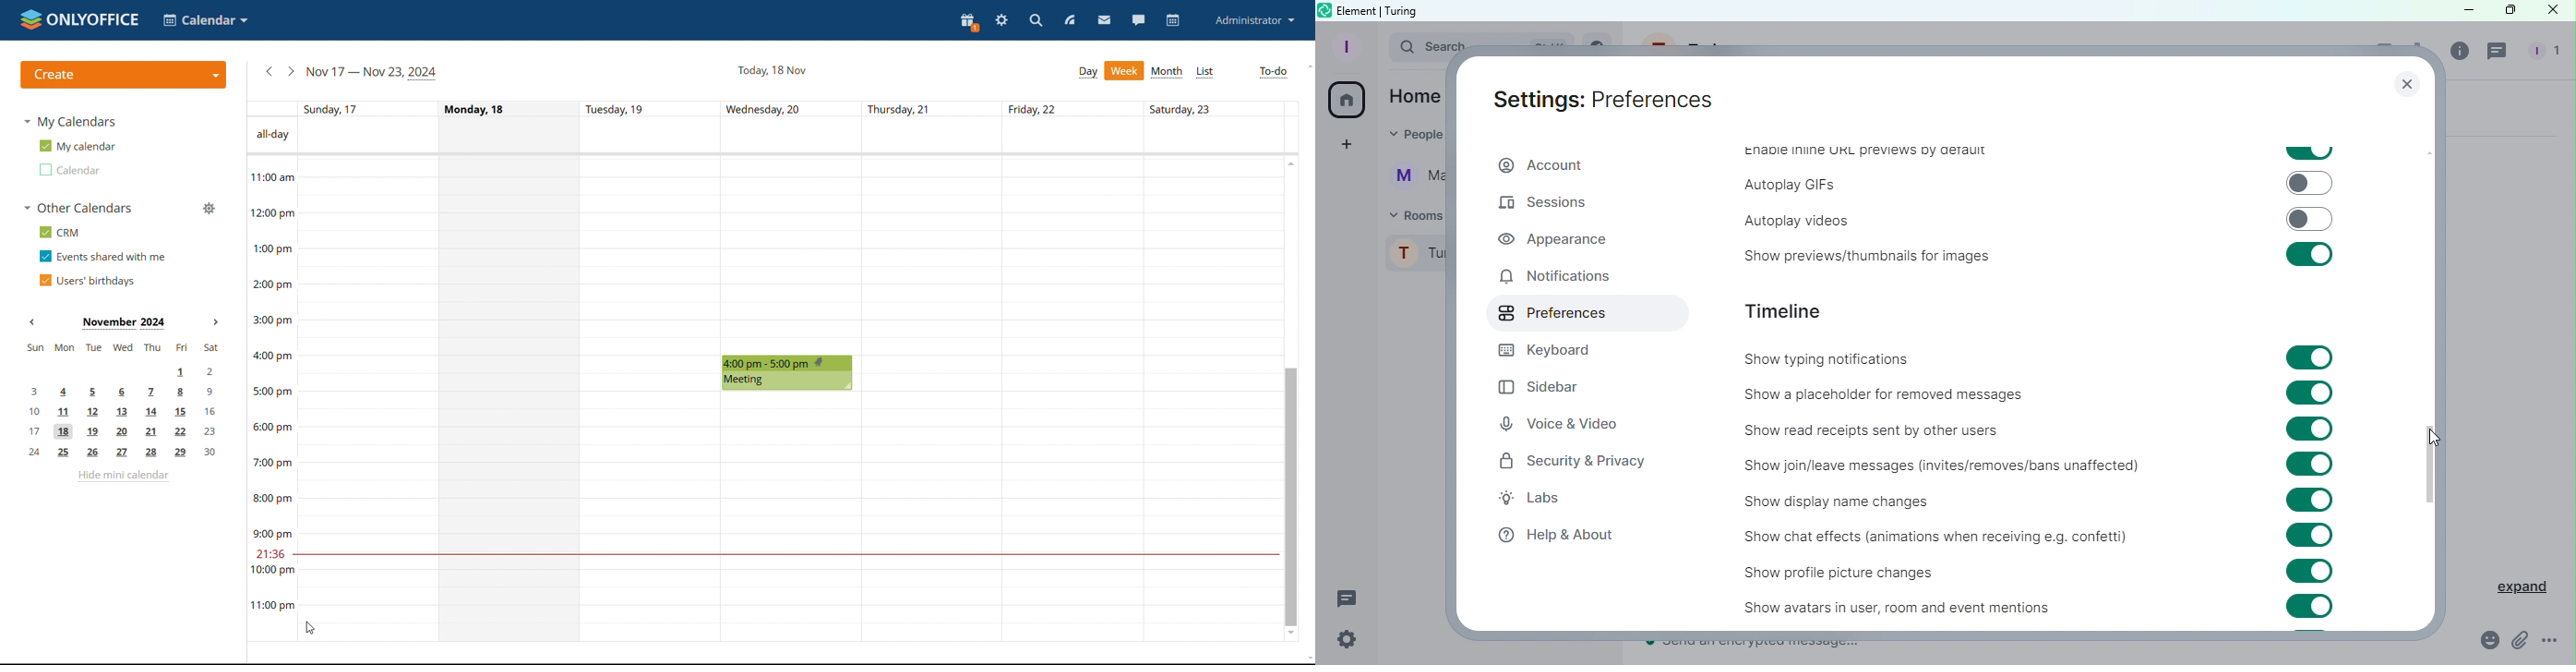  I want to click on Close, so click(2555, 12).